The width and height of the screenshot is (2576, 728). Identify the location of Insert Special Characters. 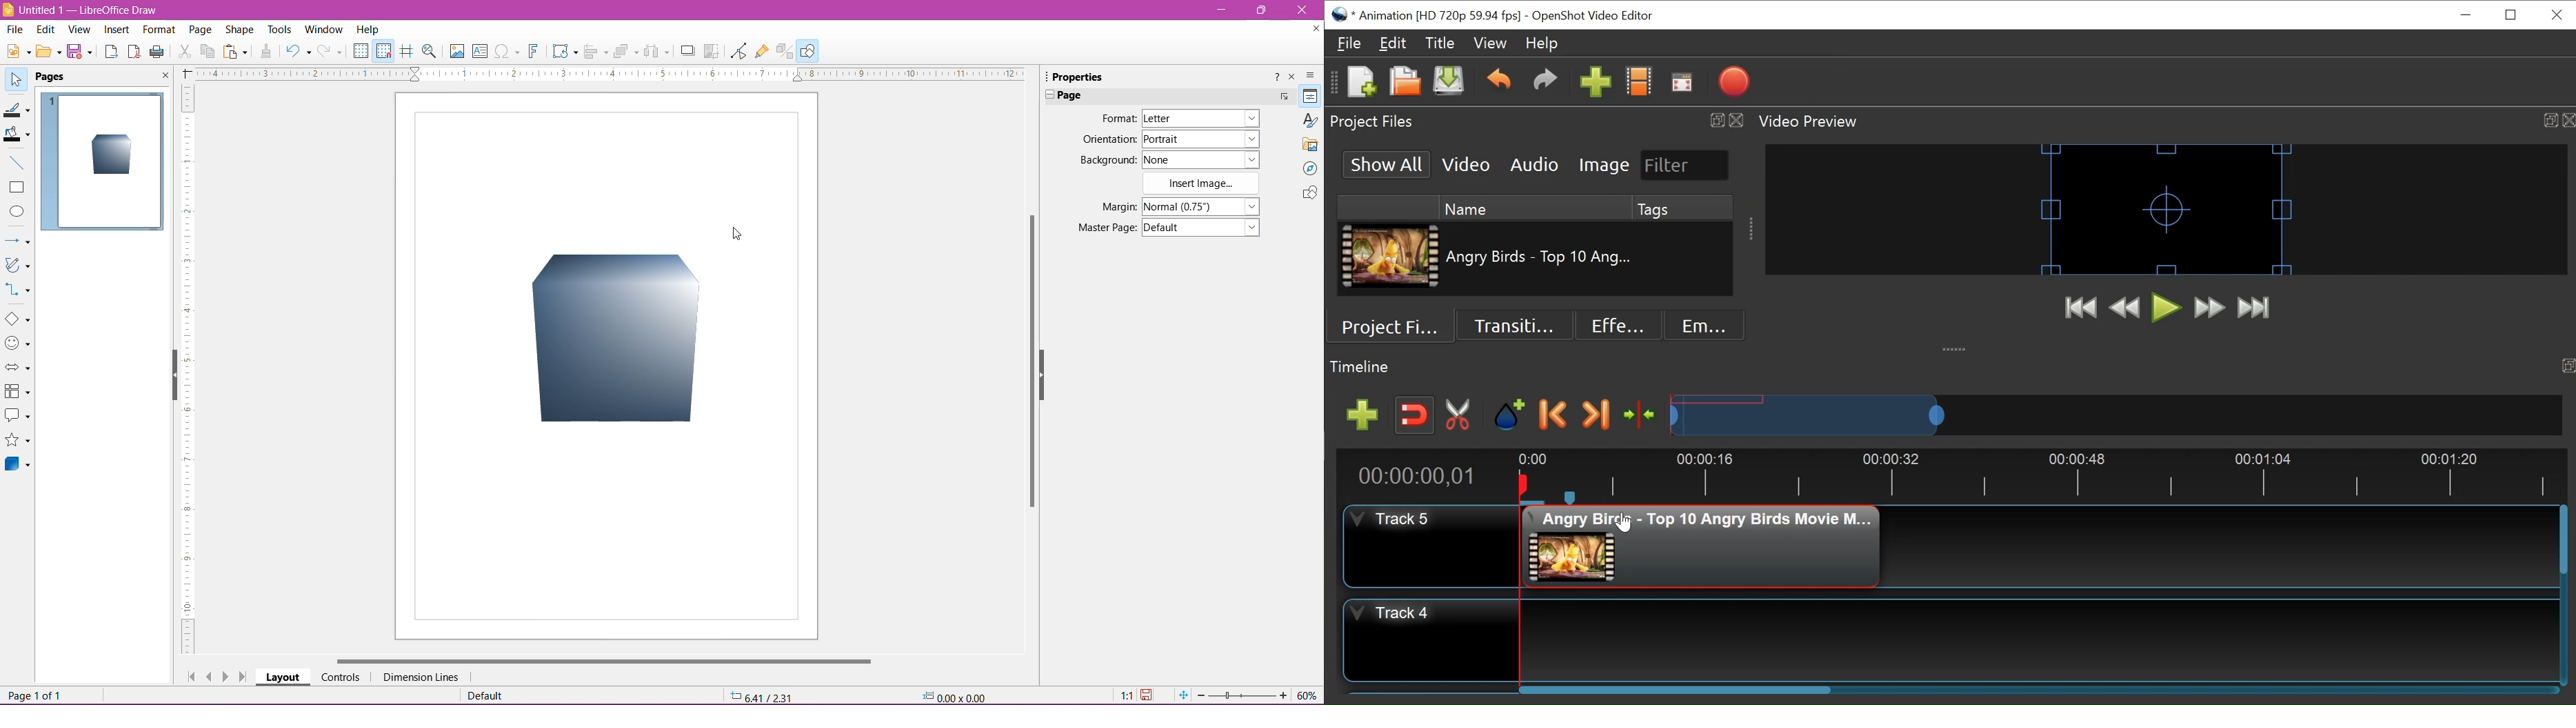
(507, 51).